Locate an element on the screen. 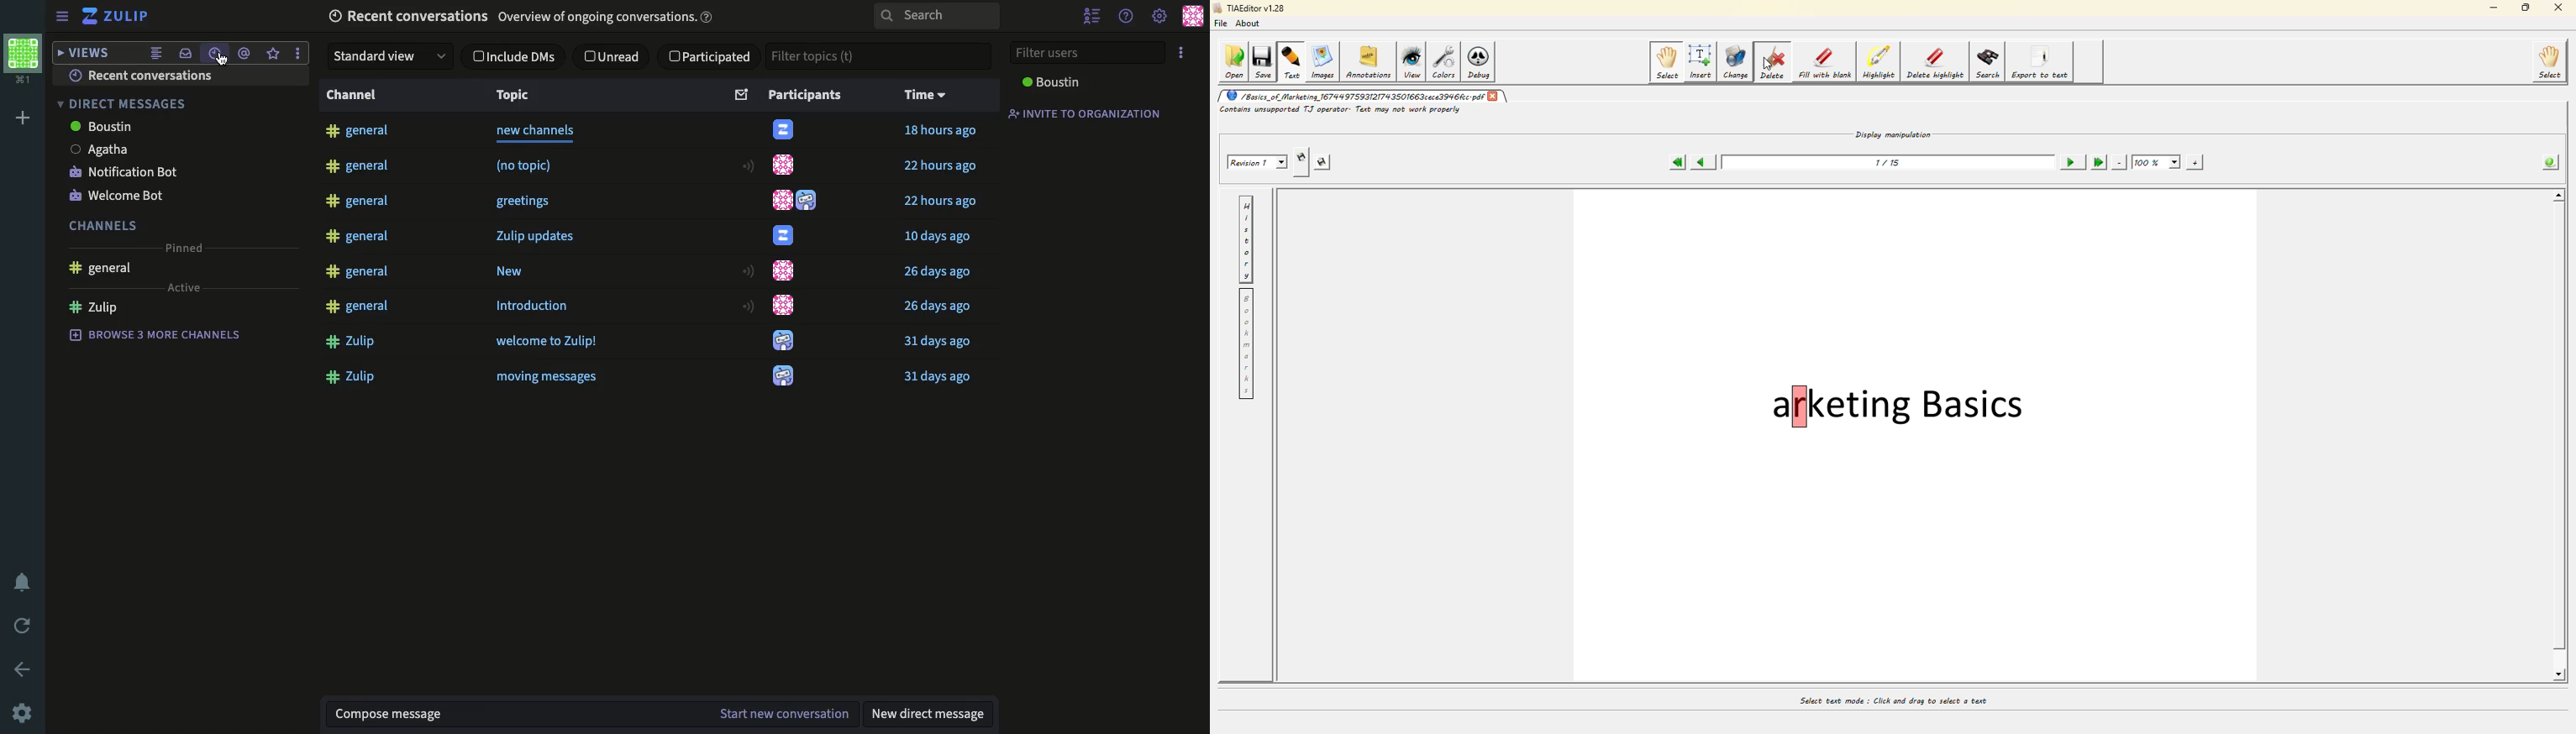  select is located at coordinates (2551, 63).